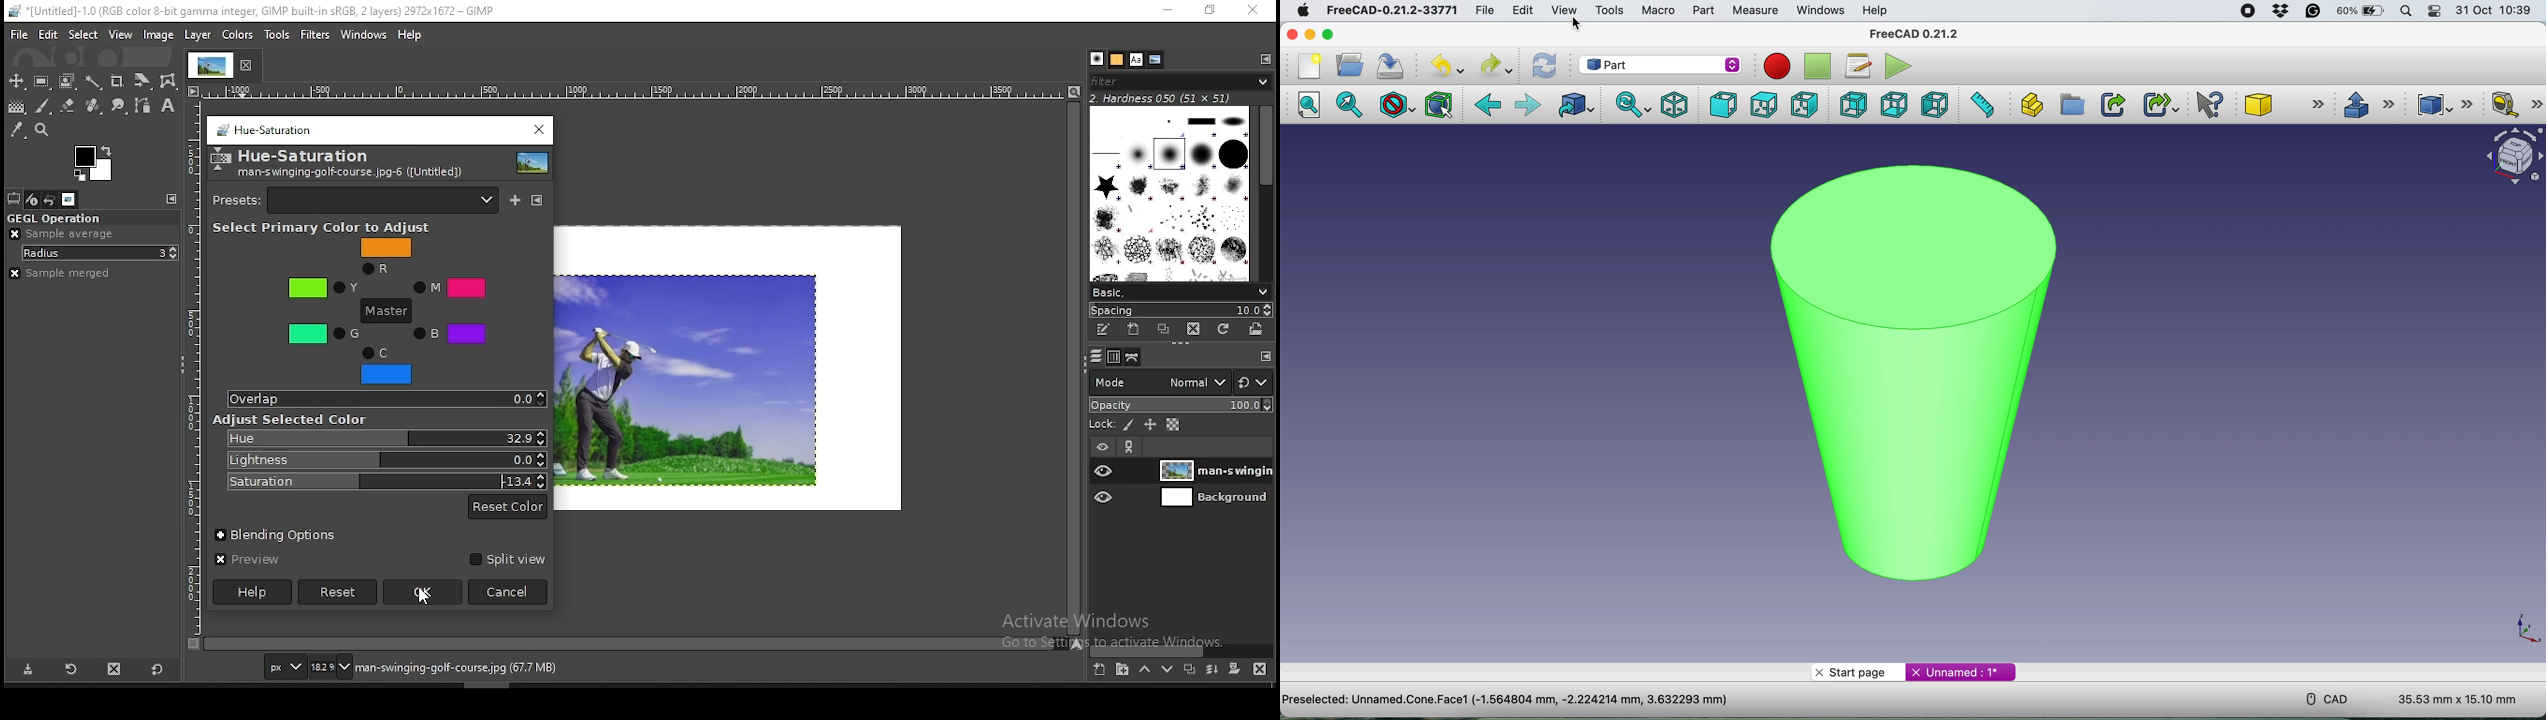  Describe the element at coordinates (18, 129) in the screenshot. I see `color picker tool` at that location.